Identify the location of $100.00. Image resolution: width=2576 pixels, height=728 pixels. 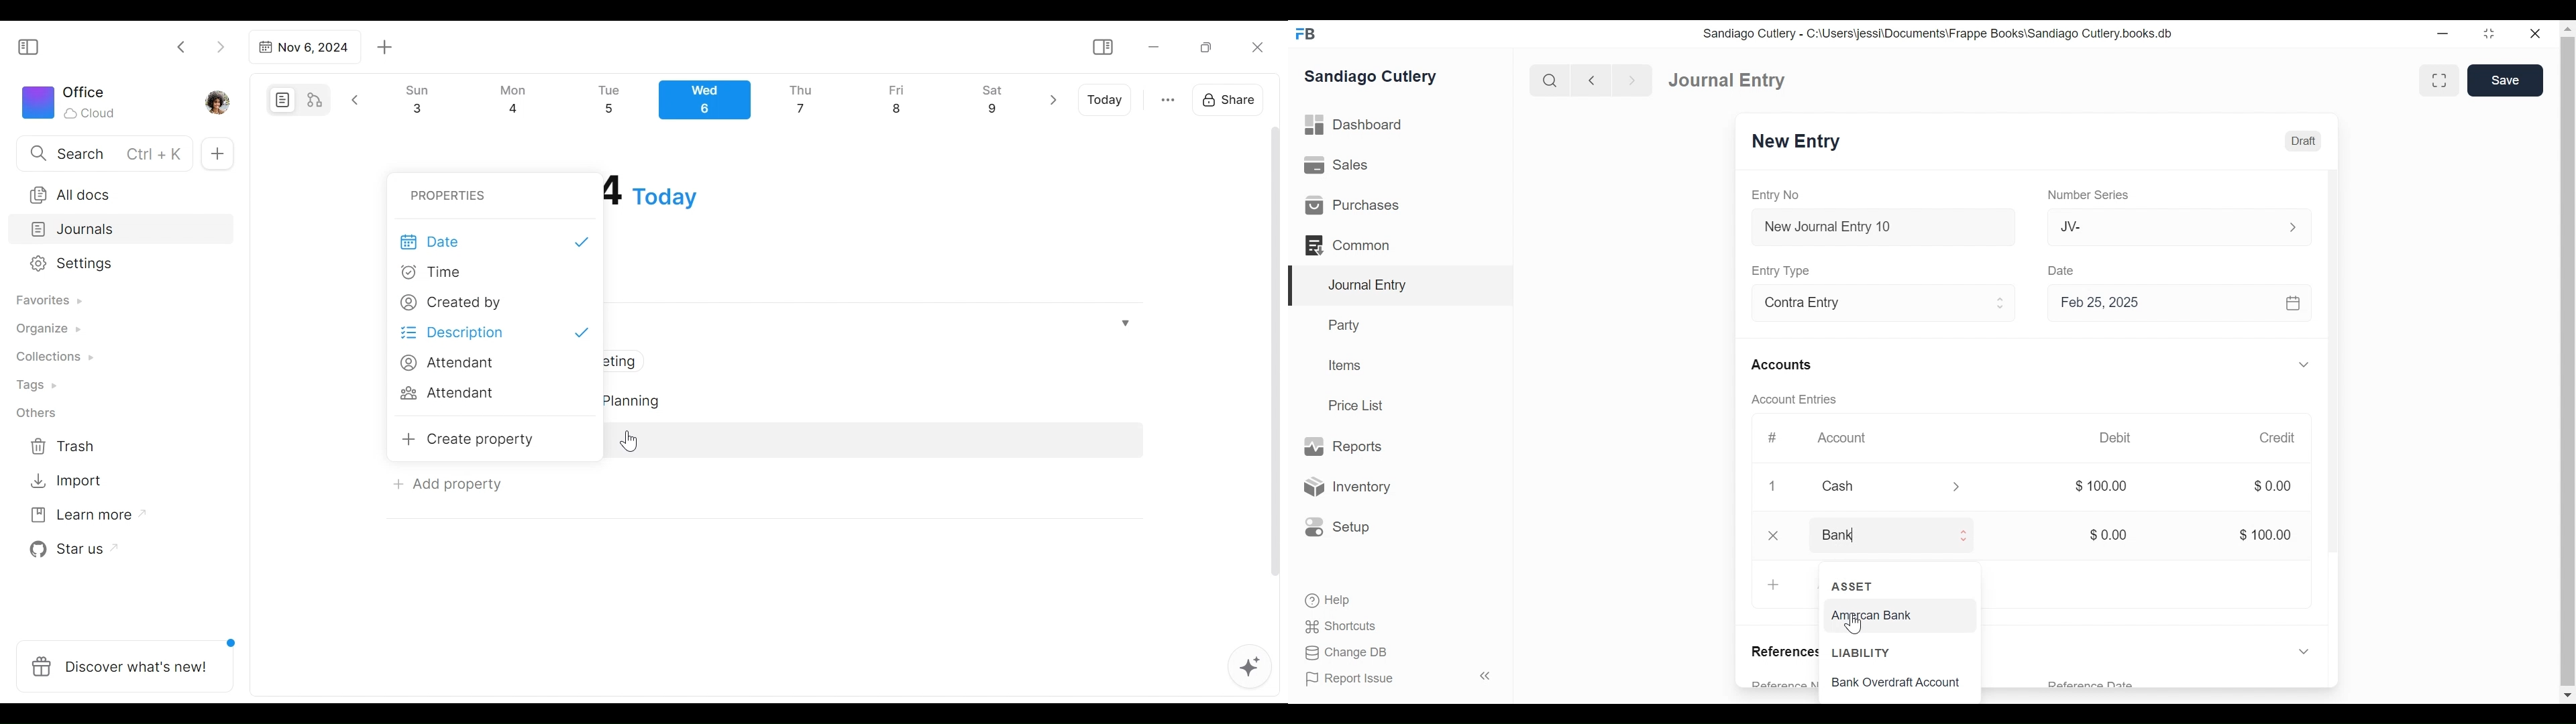
(2102, 485).